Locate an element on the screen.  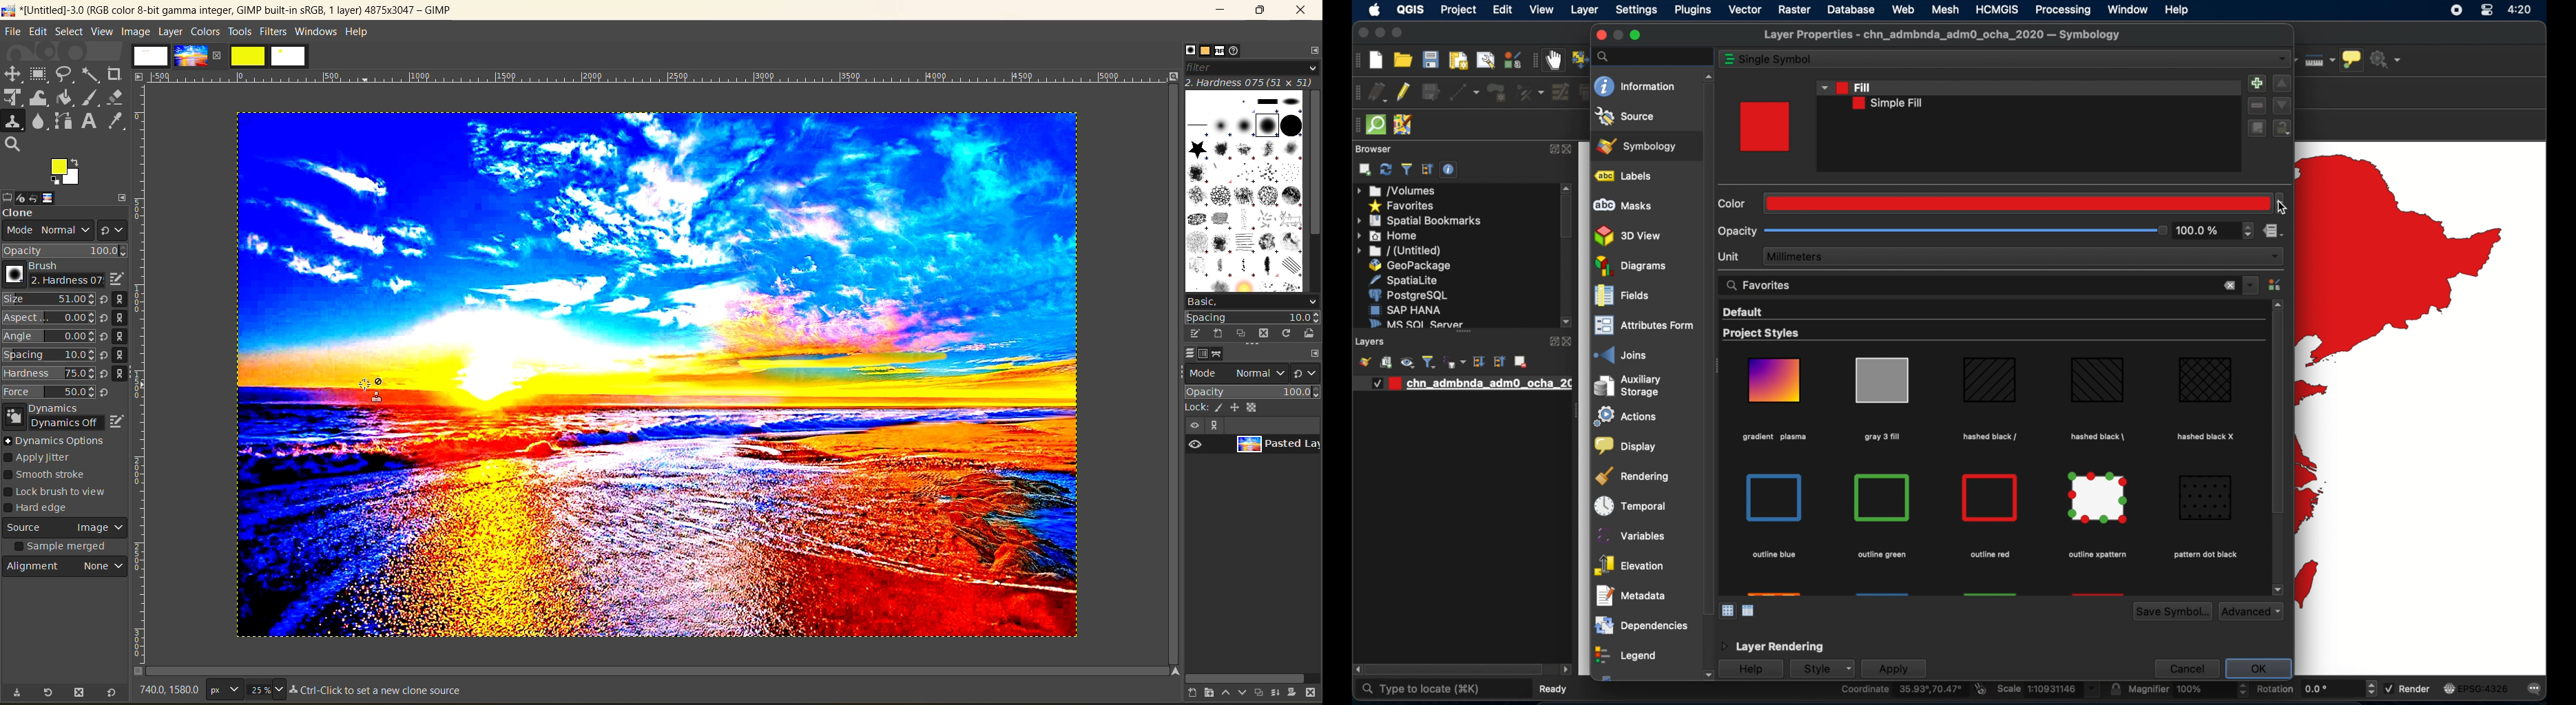
document history is located at coordinates (1240, 51).